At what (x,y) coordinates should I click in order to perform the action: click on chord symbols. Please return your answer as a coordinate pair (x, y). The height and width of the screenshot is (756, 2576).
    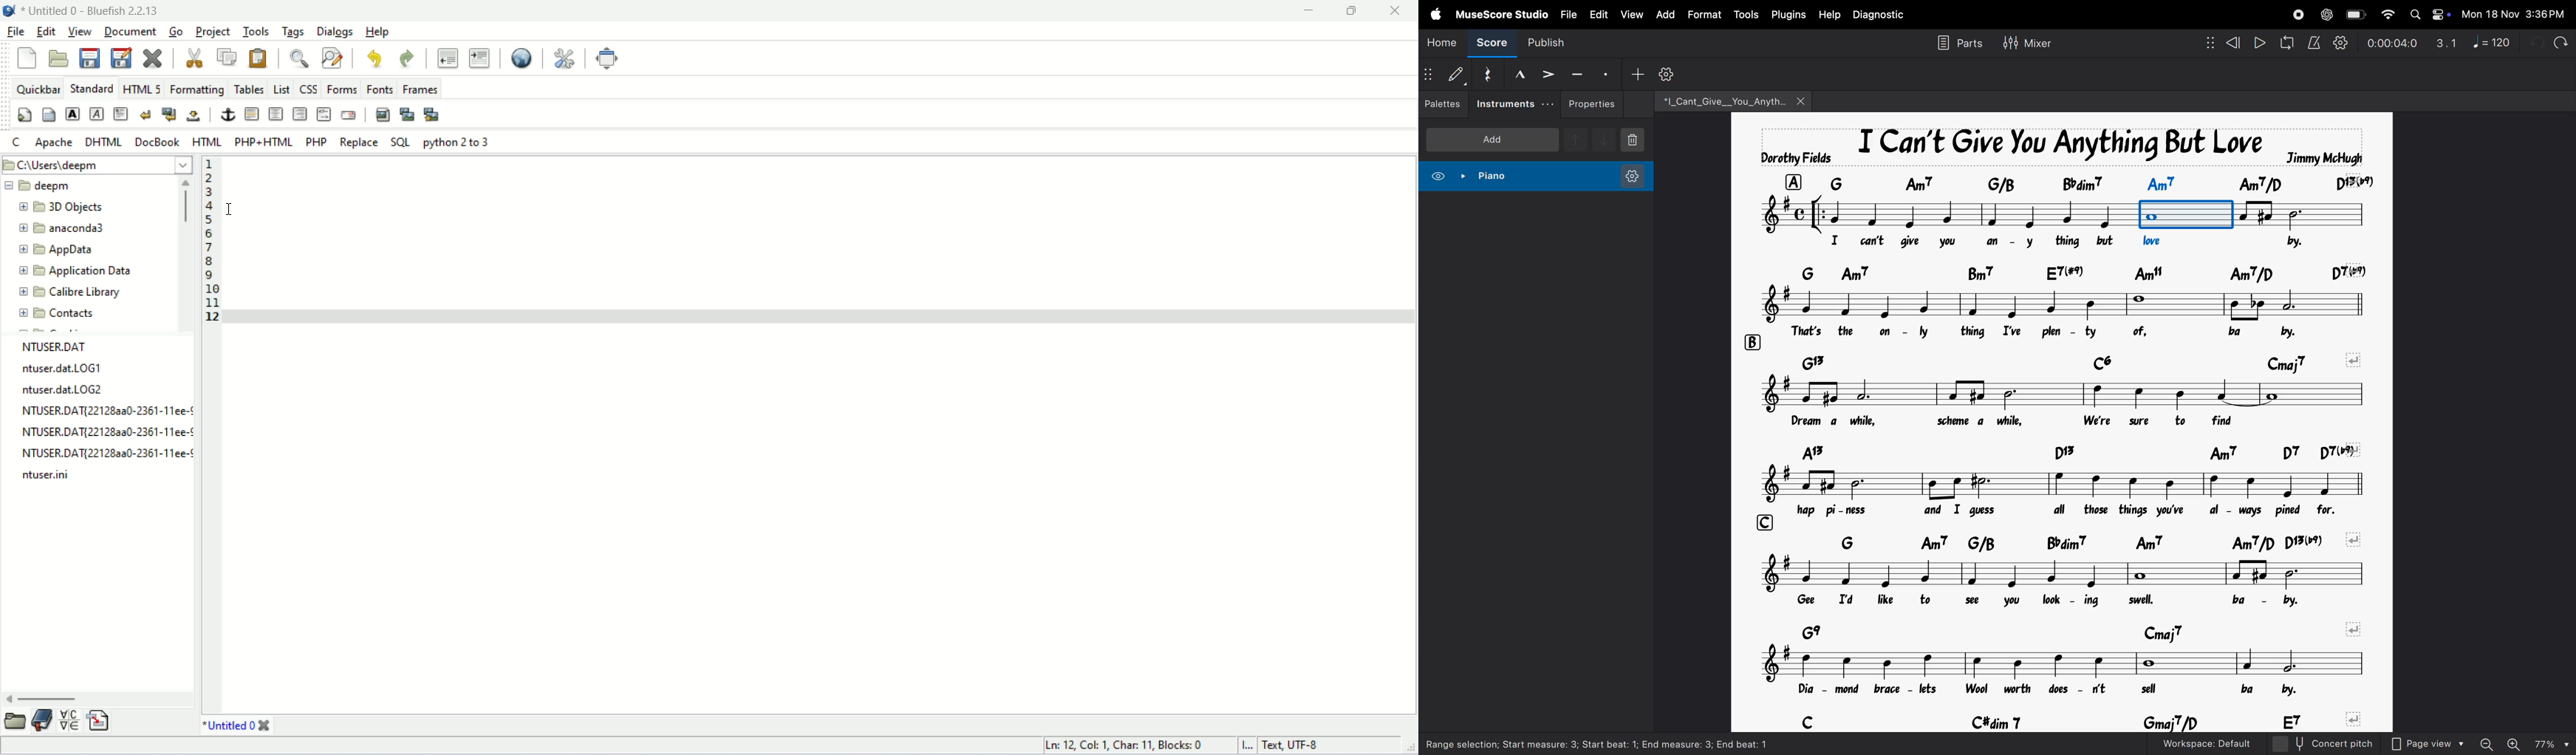
    Looking at the image, I should click on (2079, 360).